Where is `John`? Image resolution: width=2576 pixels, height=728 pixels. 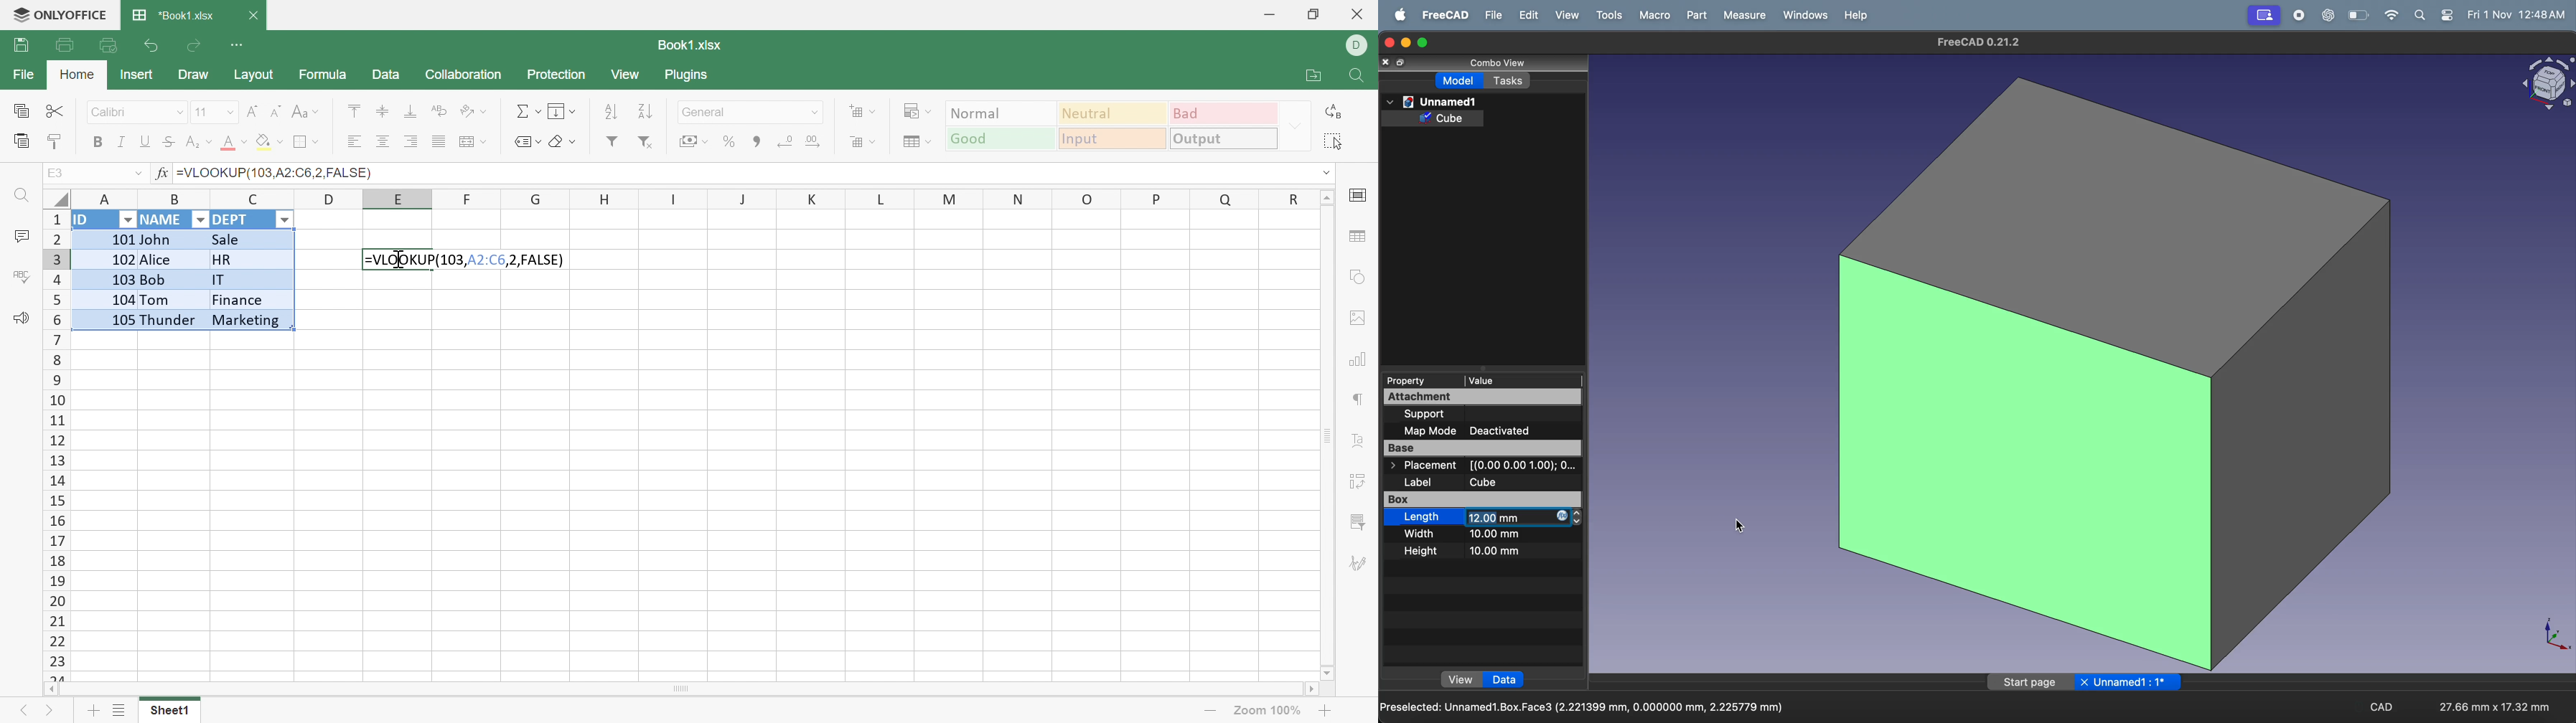
John is located at coordinates (160, 240).